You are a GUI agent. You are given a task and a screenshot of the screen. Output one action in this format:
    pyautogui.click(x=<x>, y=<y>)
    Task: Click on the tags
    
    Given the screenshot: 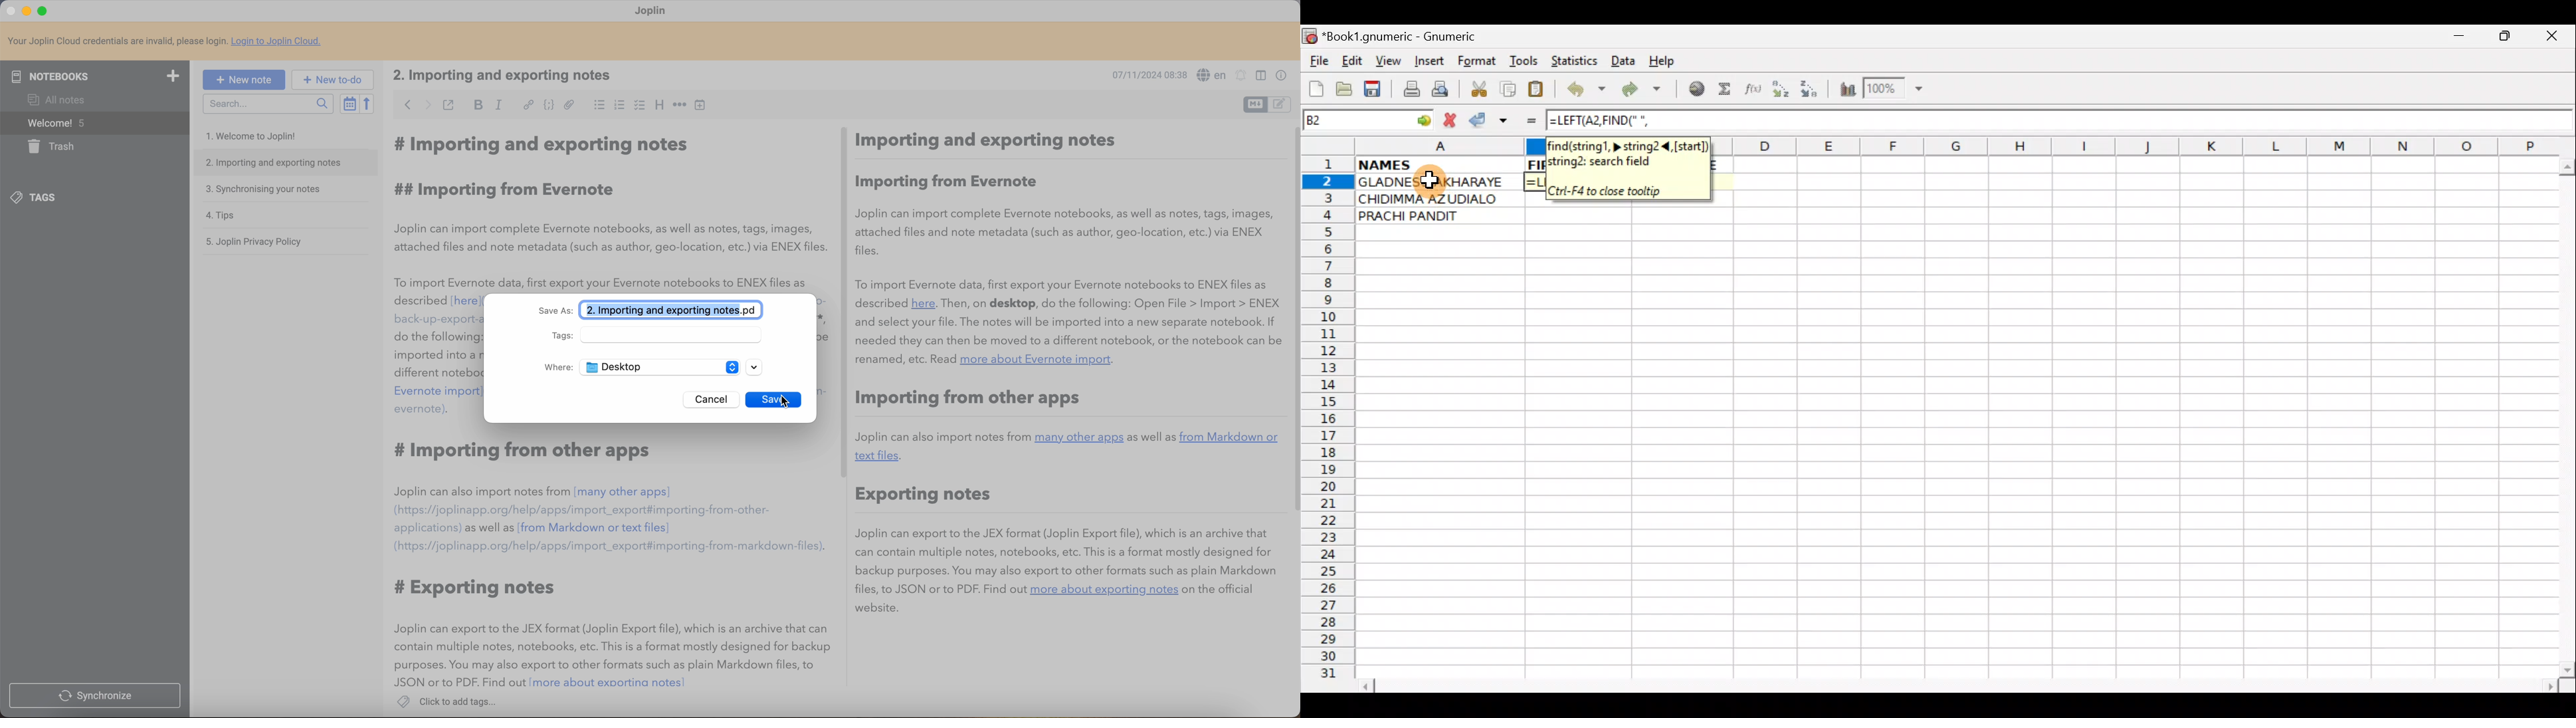 What is the action you would take?
    pyautogui.click(x=660, y=335)
    